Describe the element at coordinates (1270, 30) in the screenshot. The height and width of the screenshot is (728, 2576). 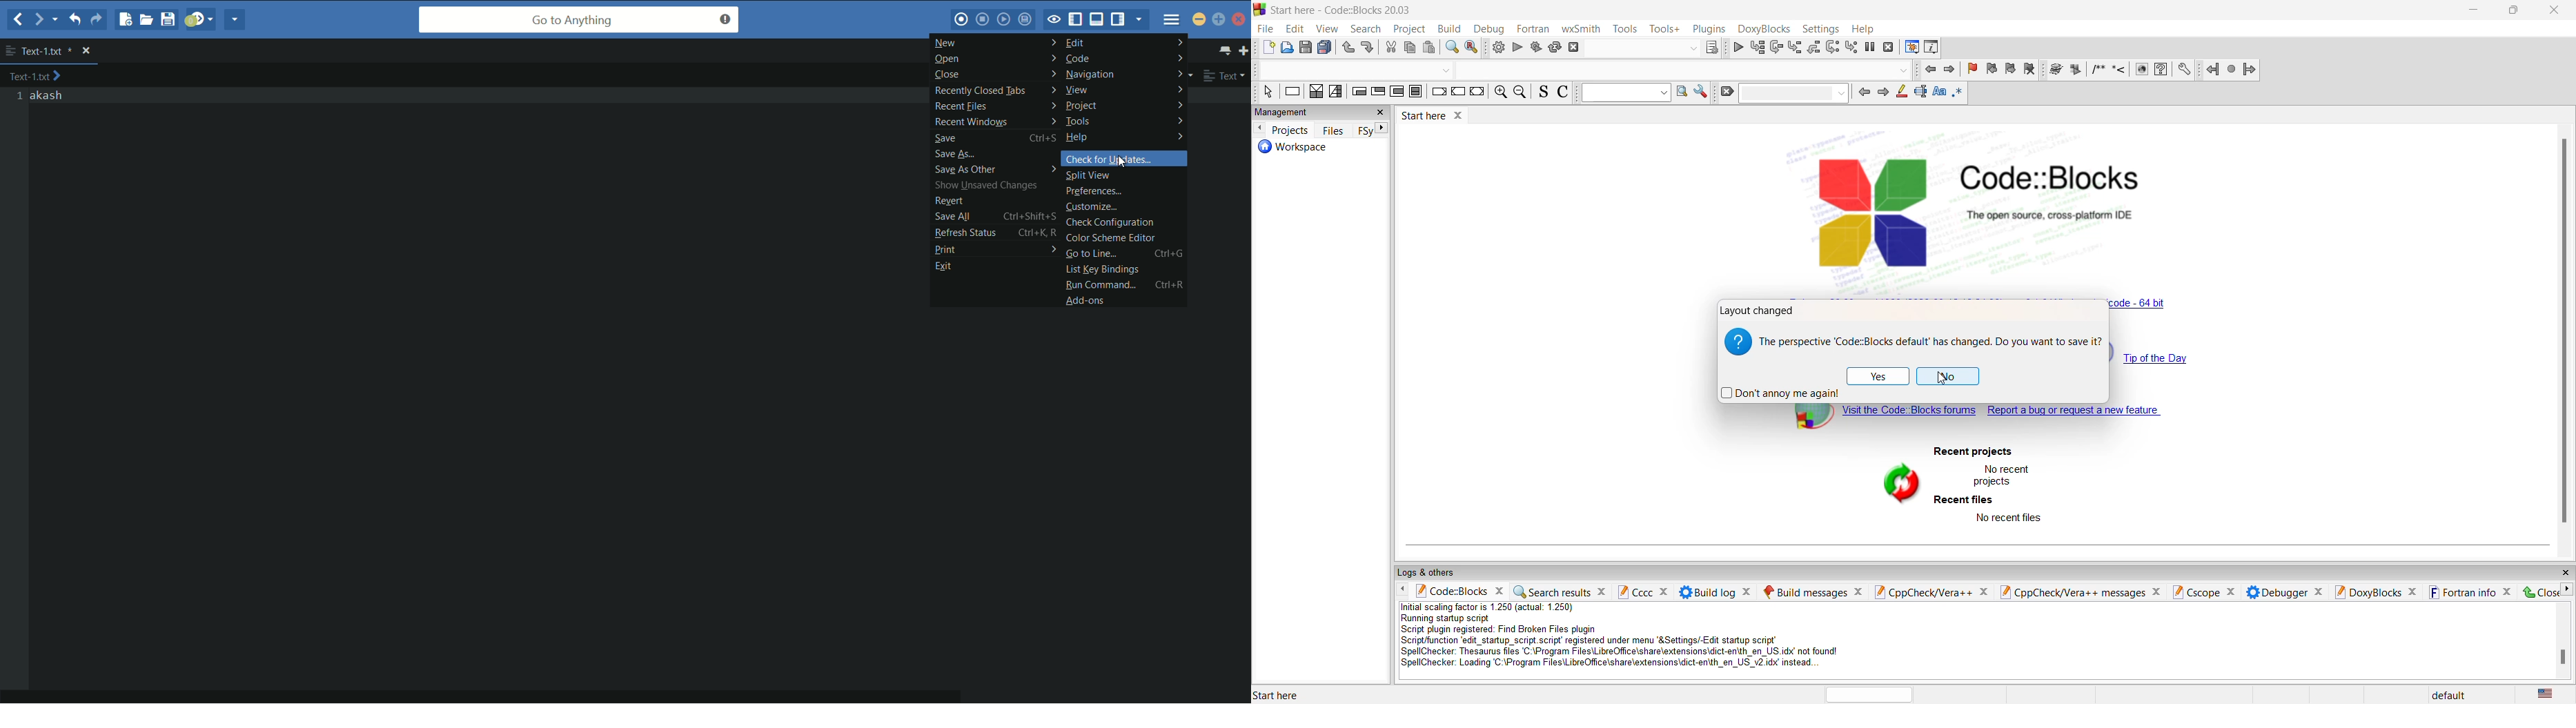
I see `cursor` at that location.